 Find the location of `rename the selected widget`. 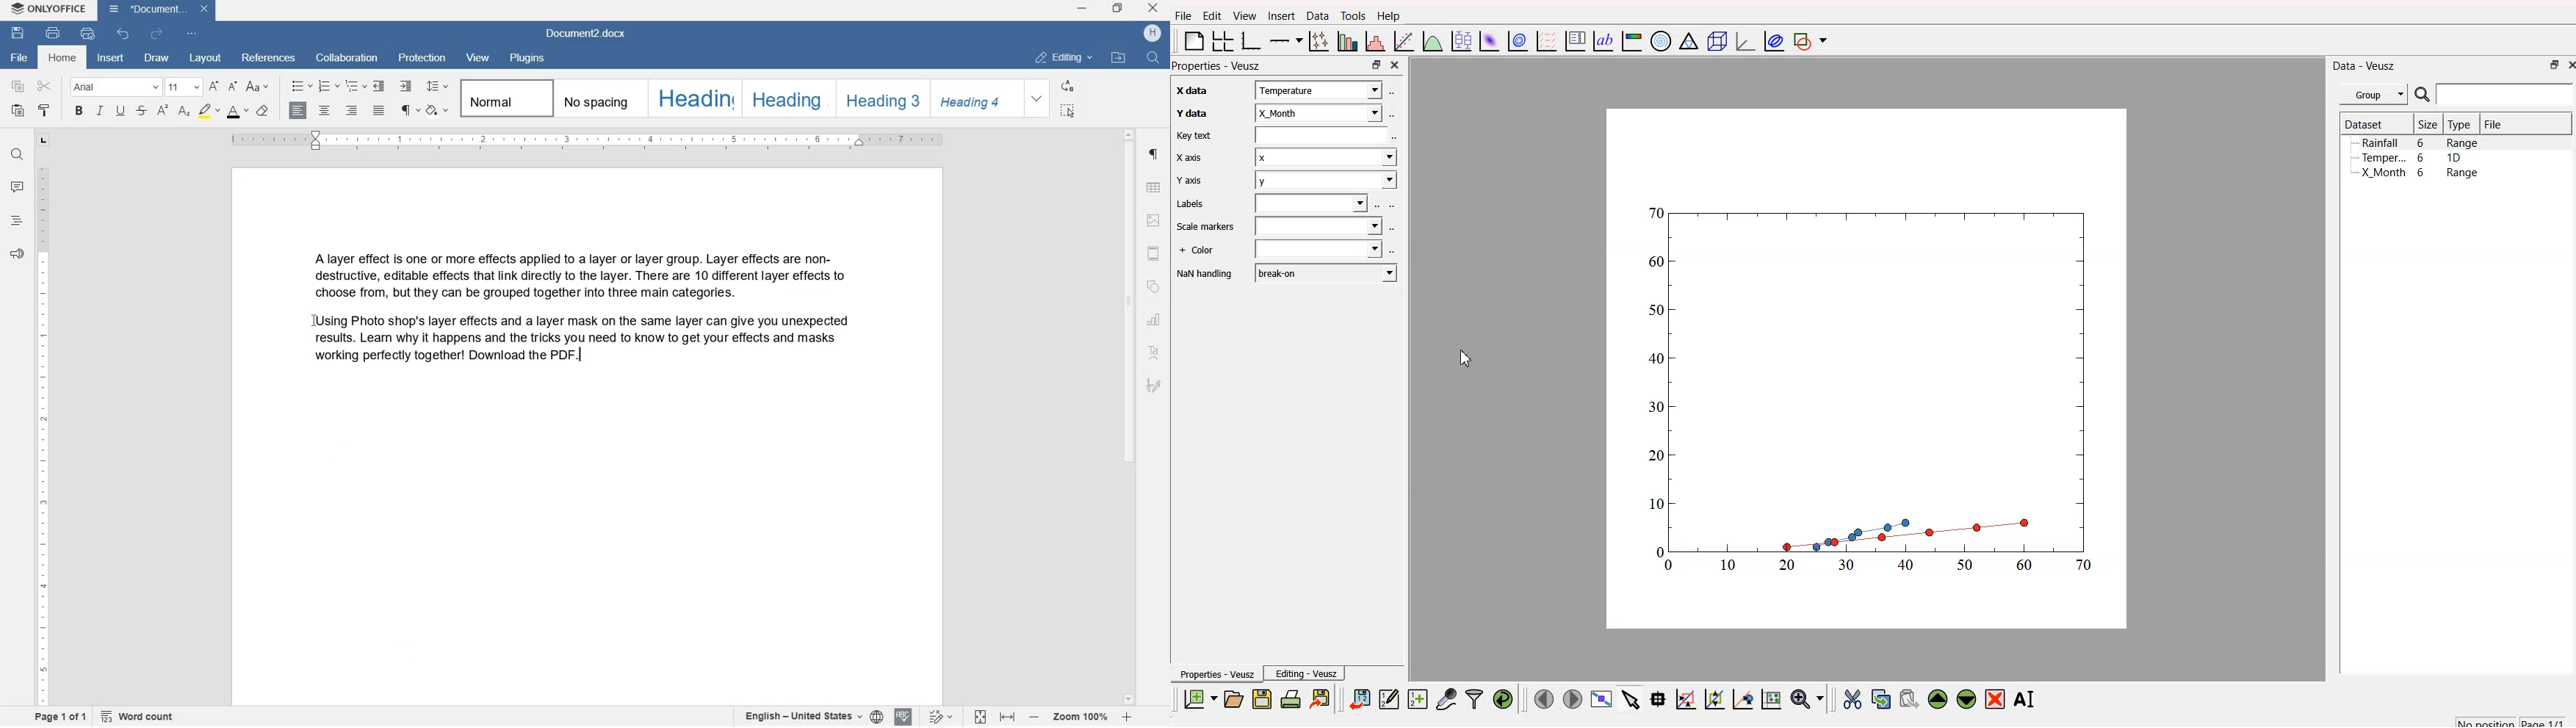

rename the selected widget is located at coordinates (2027, 698).